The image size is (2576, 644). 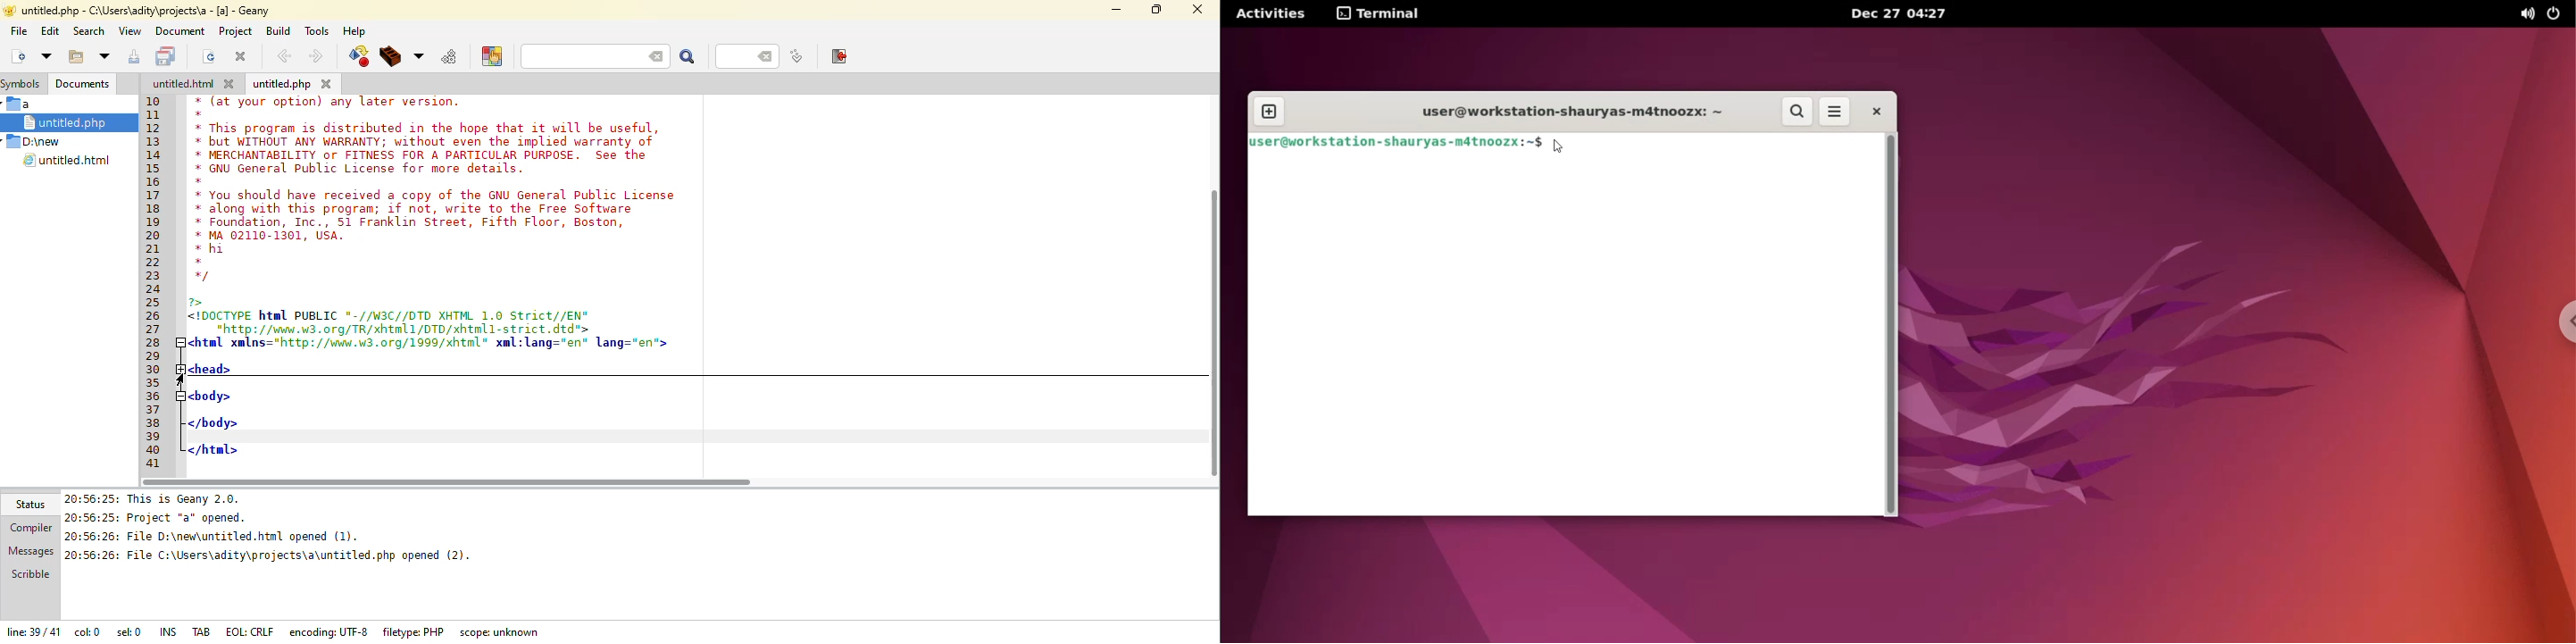 What do you see at coordinates (90, 32) in the screenshot?
I see `search` at bounding box center [90, 32].